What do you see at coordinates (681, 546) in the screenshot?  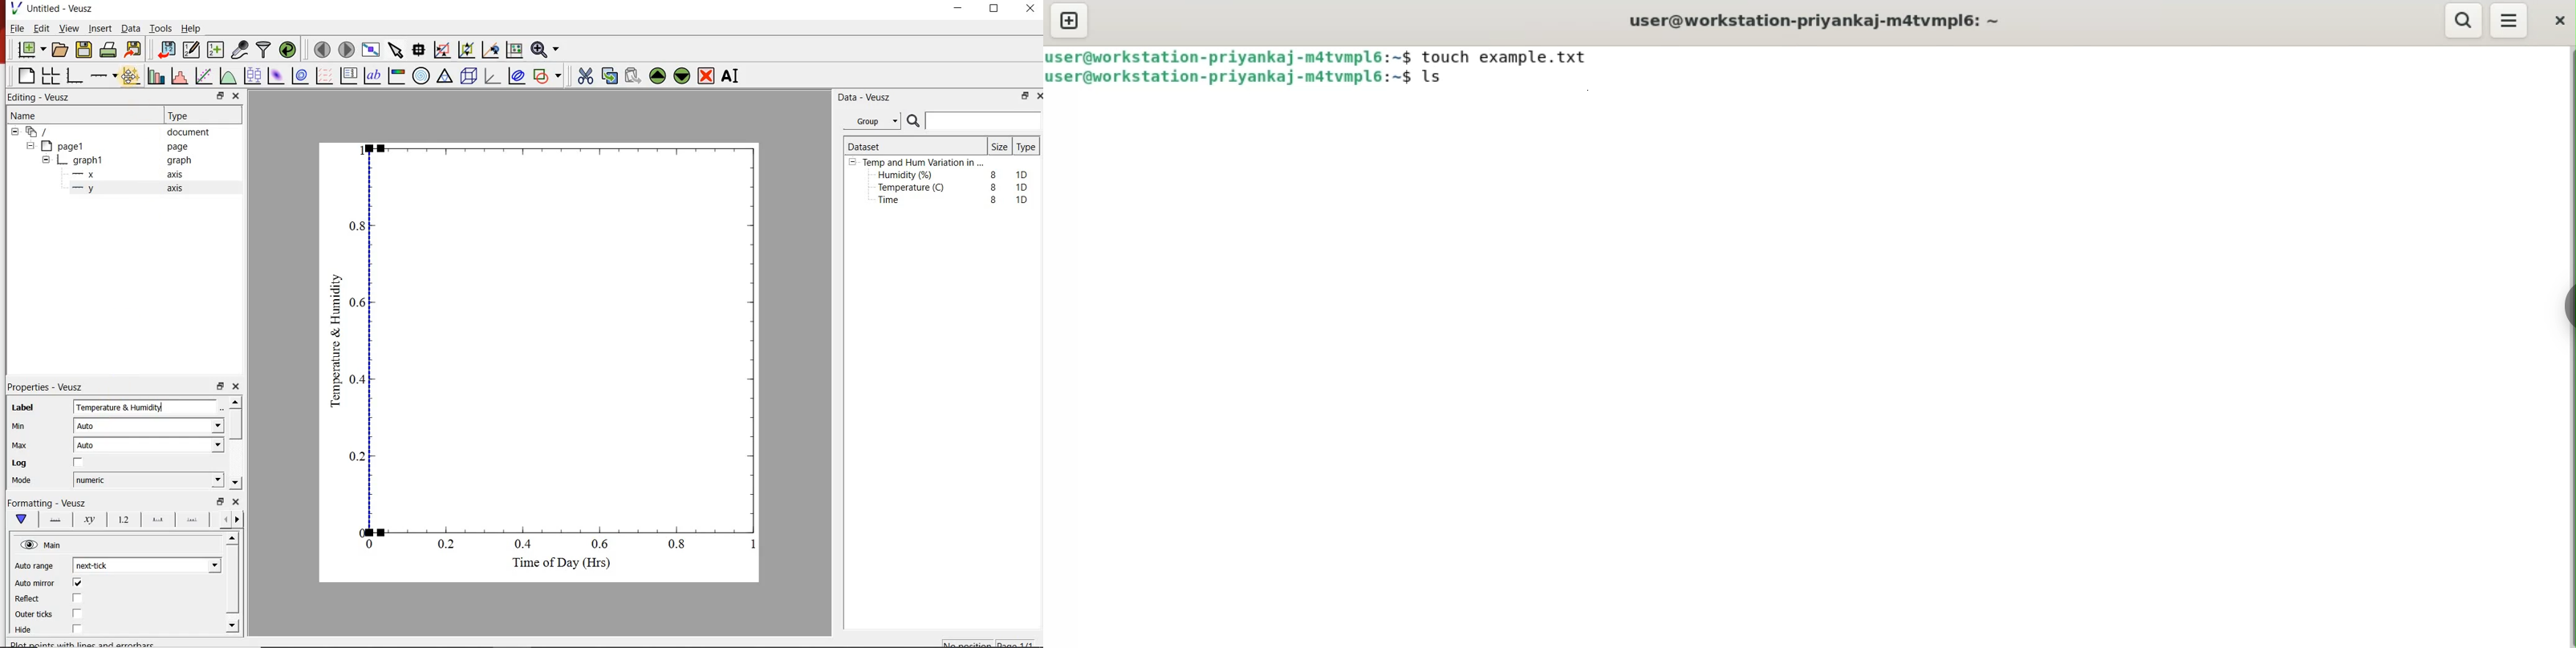 I see `0.8` at bounding box center [681, 546].